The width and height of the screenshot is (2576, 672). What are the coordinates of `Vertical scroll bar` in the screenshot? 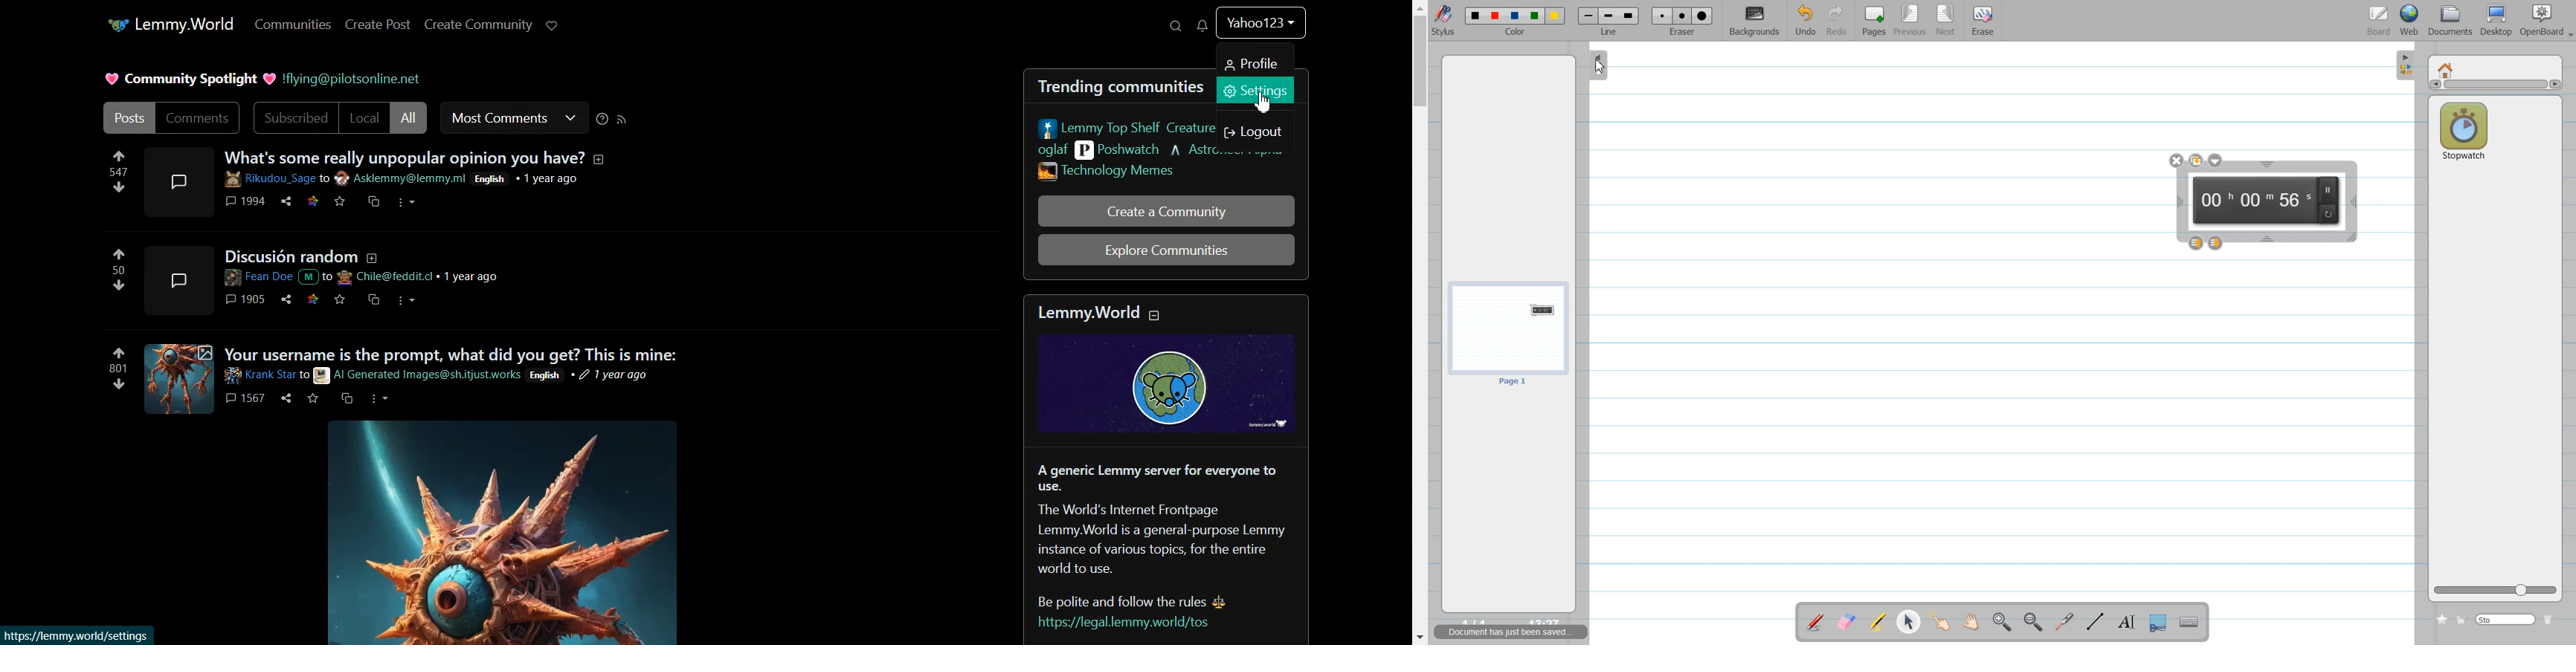 It's located at (2495, 86).